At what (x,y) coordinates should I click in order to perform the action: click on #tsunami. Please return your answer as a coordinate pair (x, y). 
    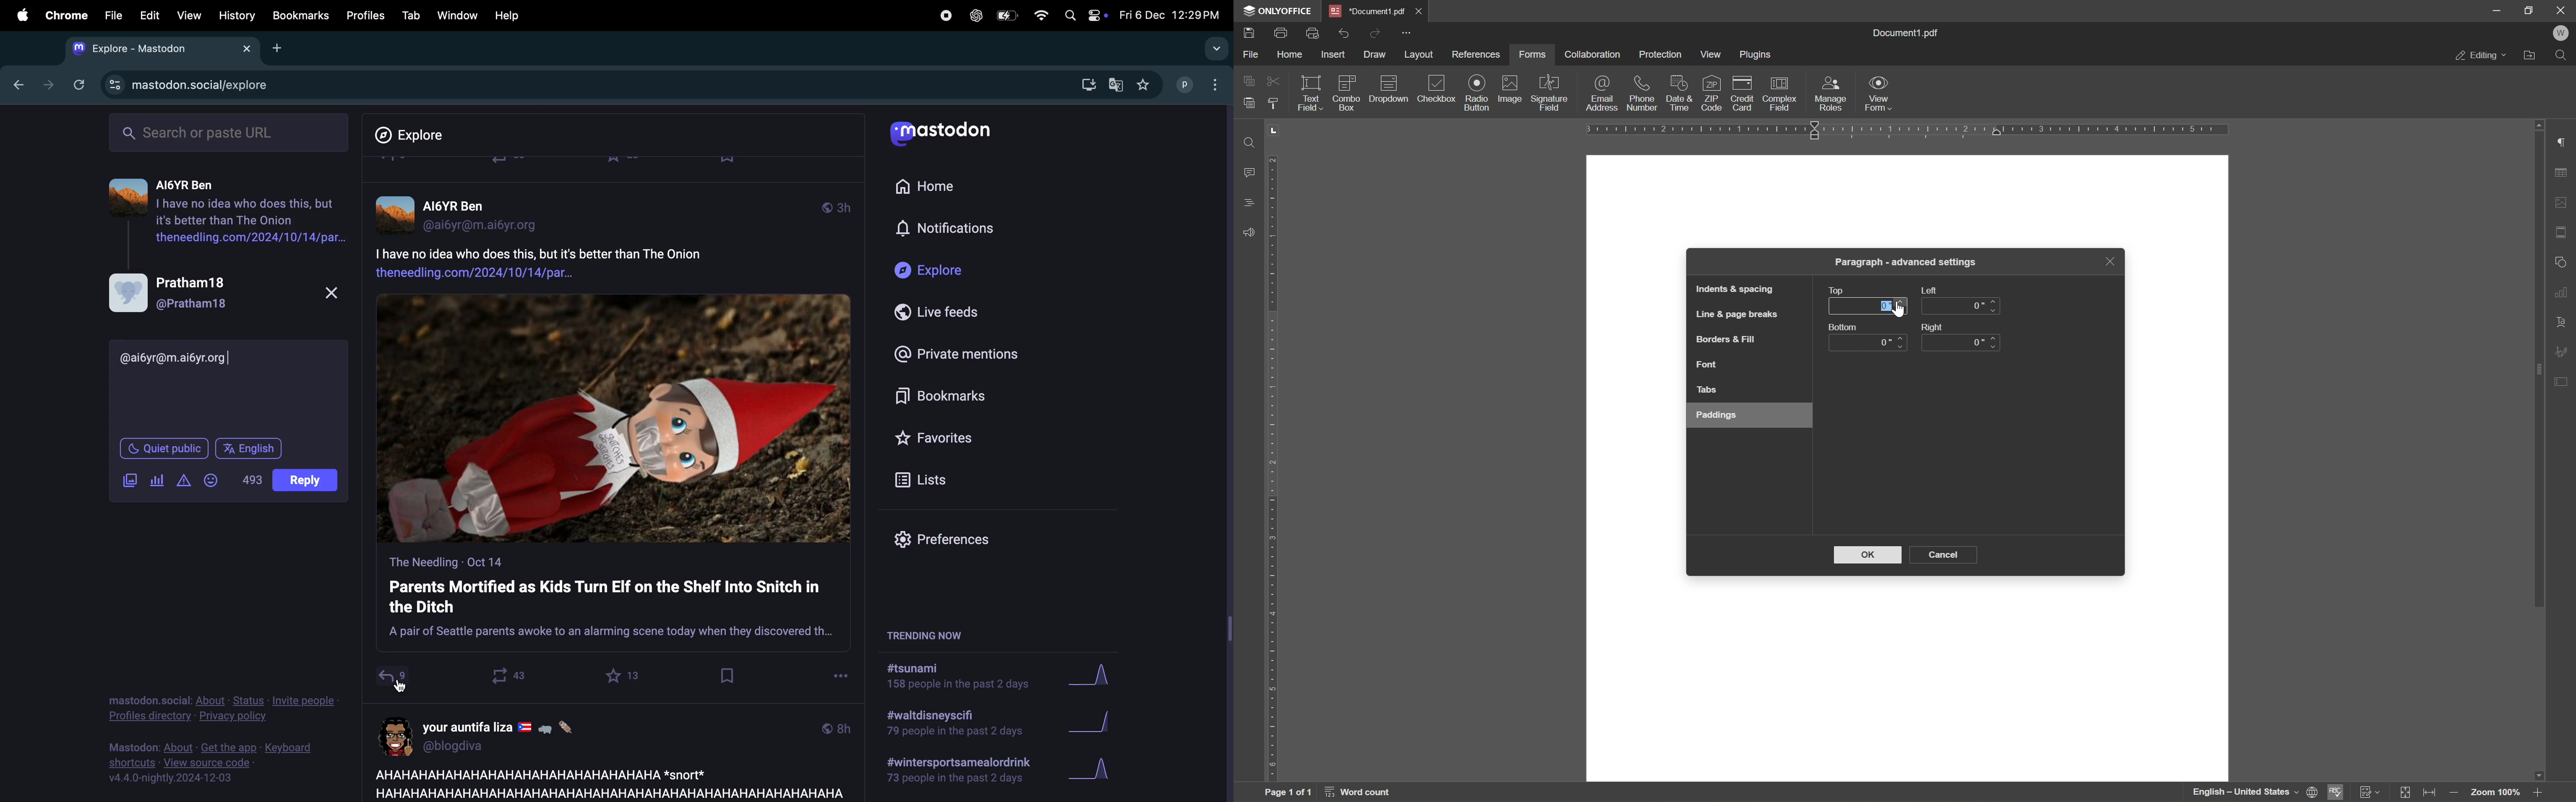
    Looking at the image, I should click on (964, 679).